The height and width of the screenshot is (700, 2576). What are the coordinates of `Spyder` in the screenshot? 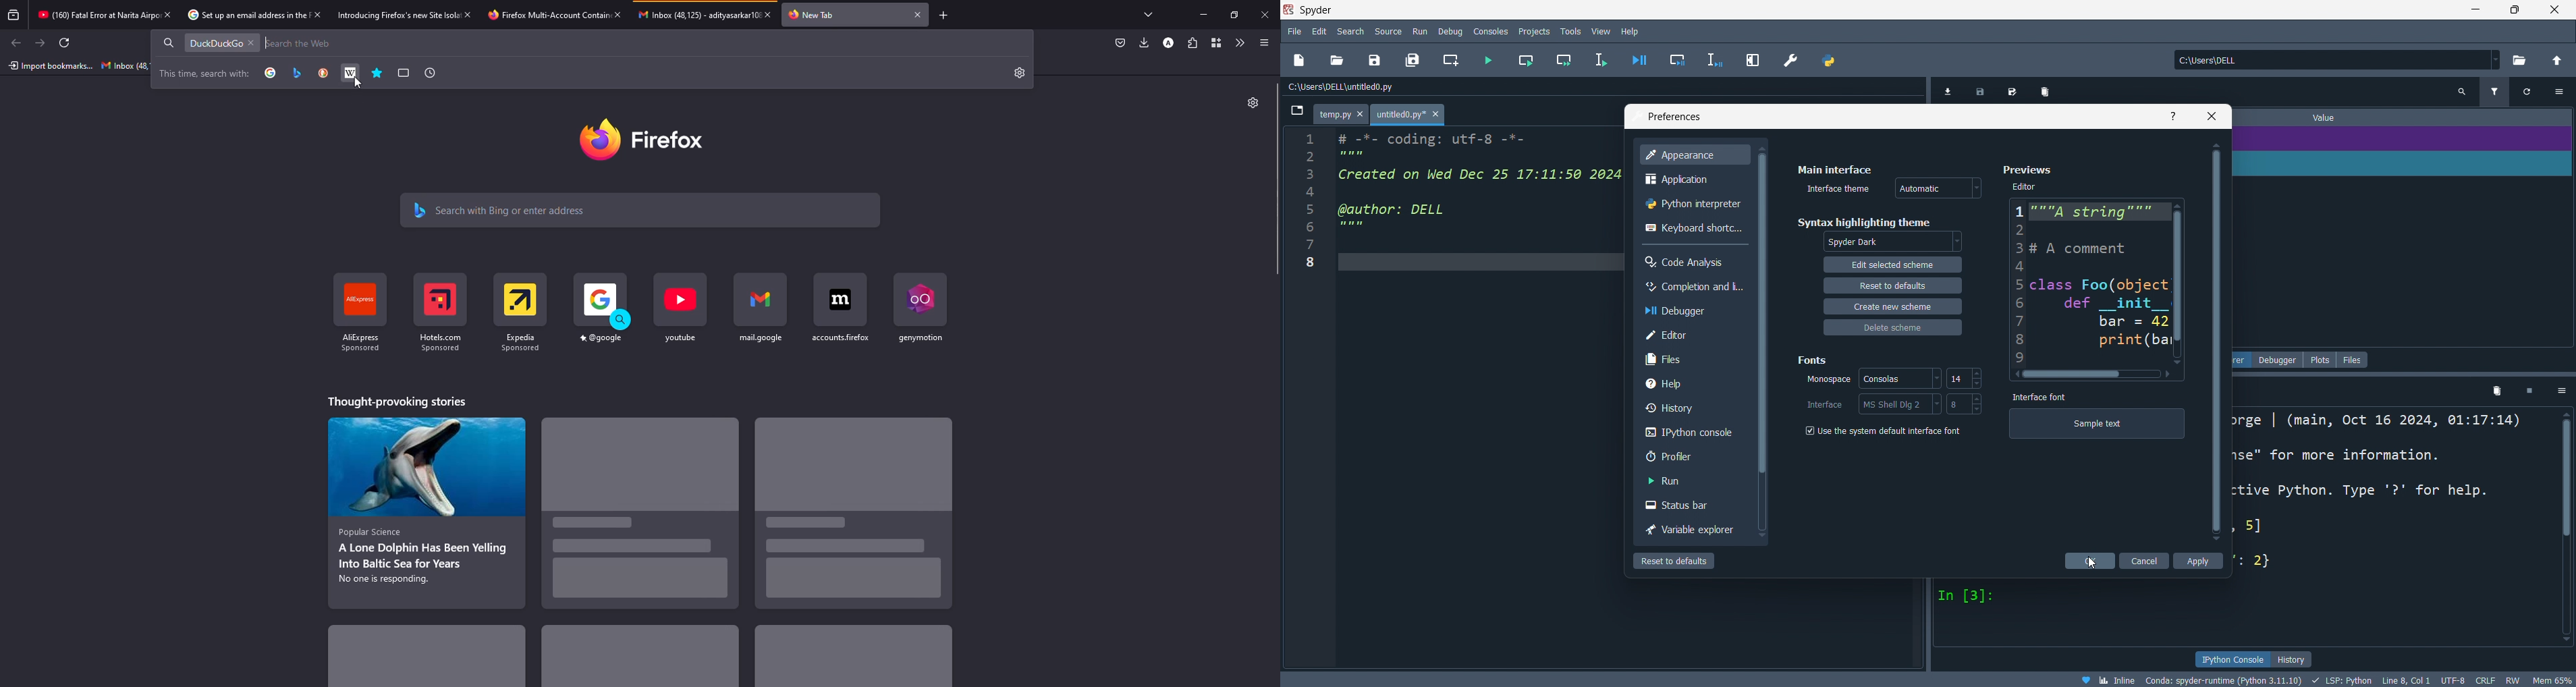 It's located at (1865, 9).